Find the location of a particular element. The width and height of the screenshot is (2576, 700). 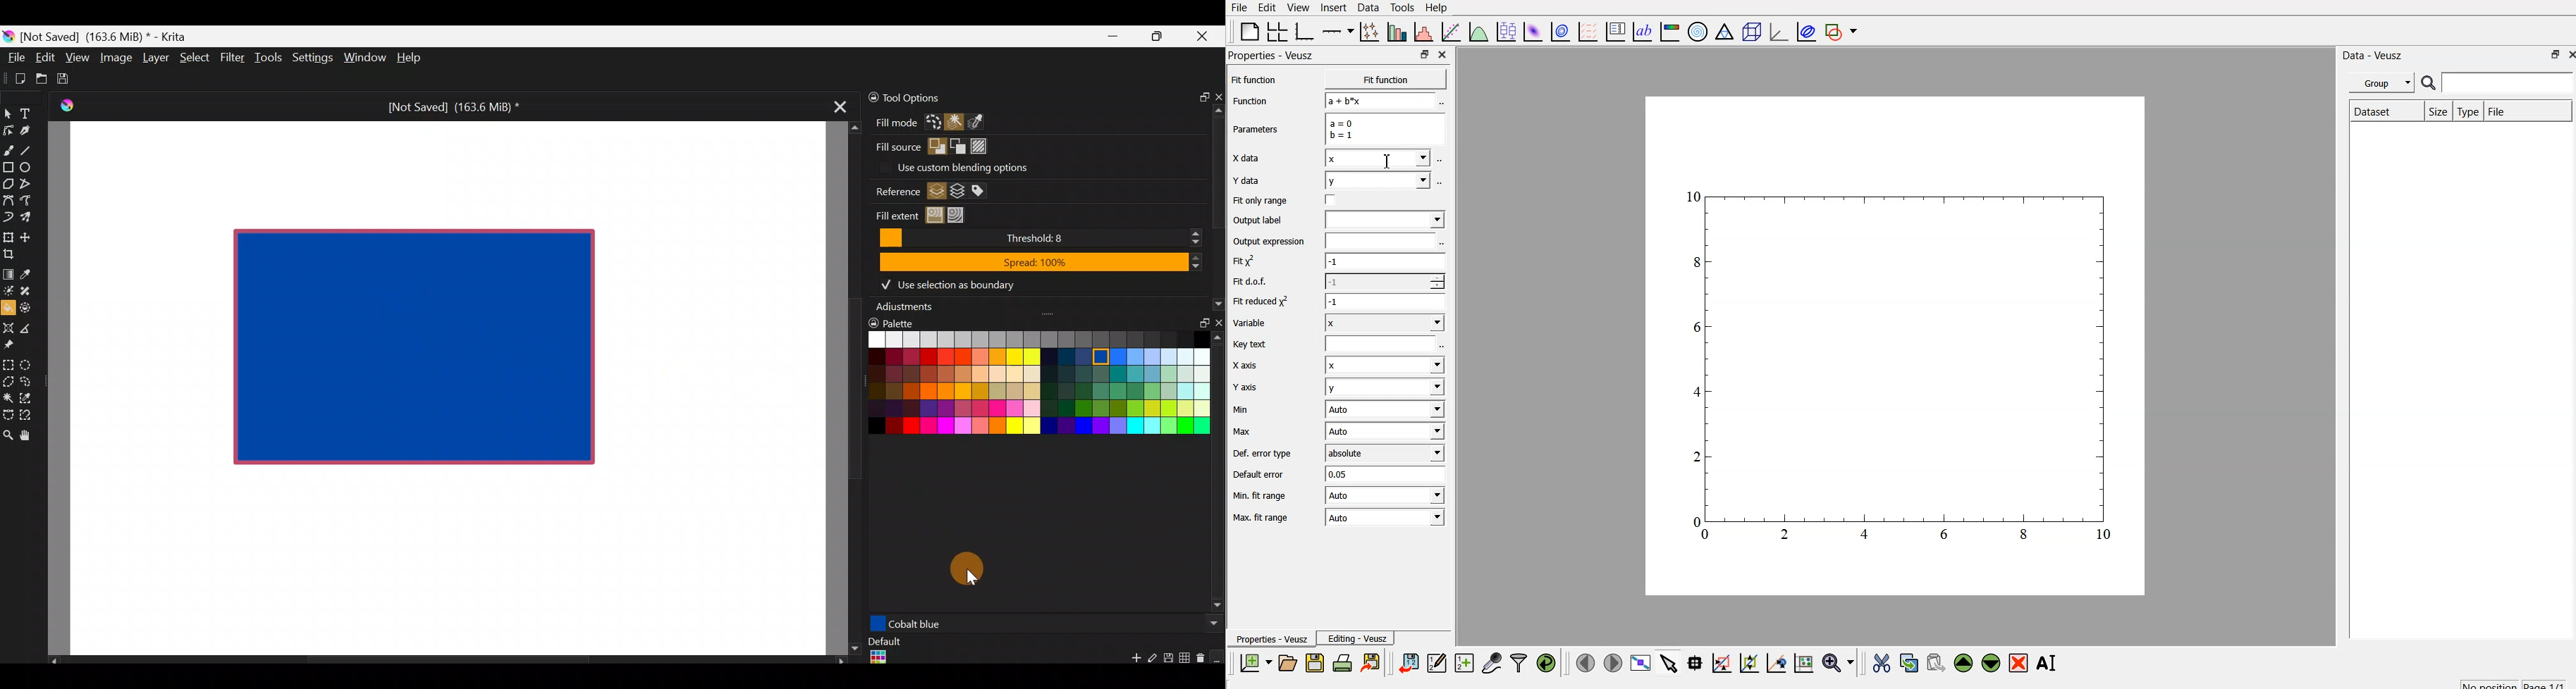

plot 2d data set as an image is located at coordinates (1534, 32).